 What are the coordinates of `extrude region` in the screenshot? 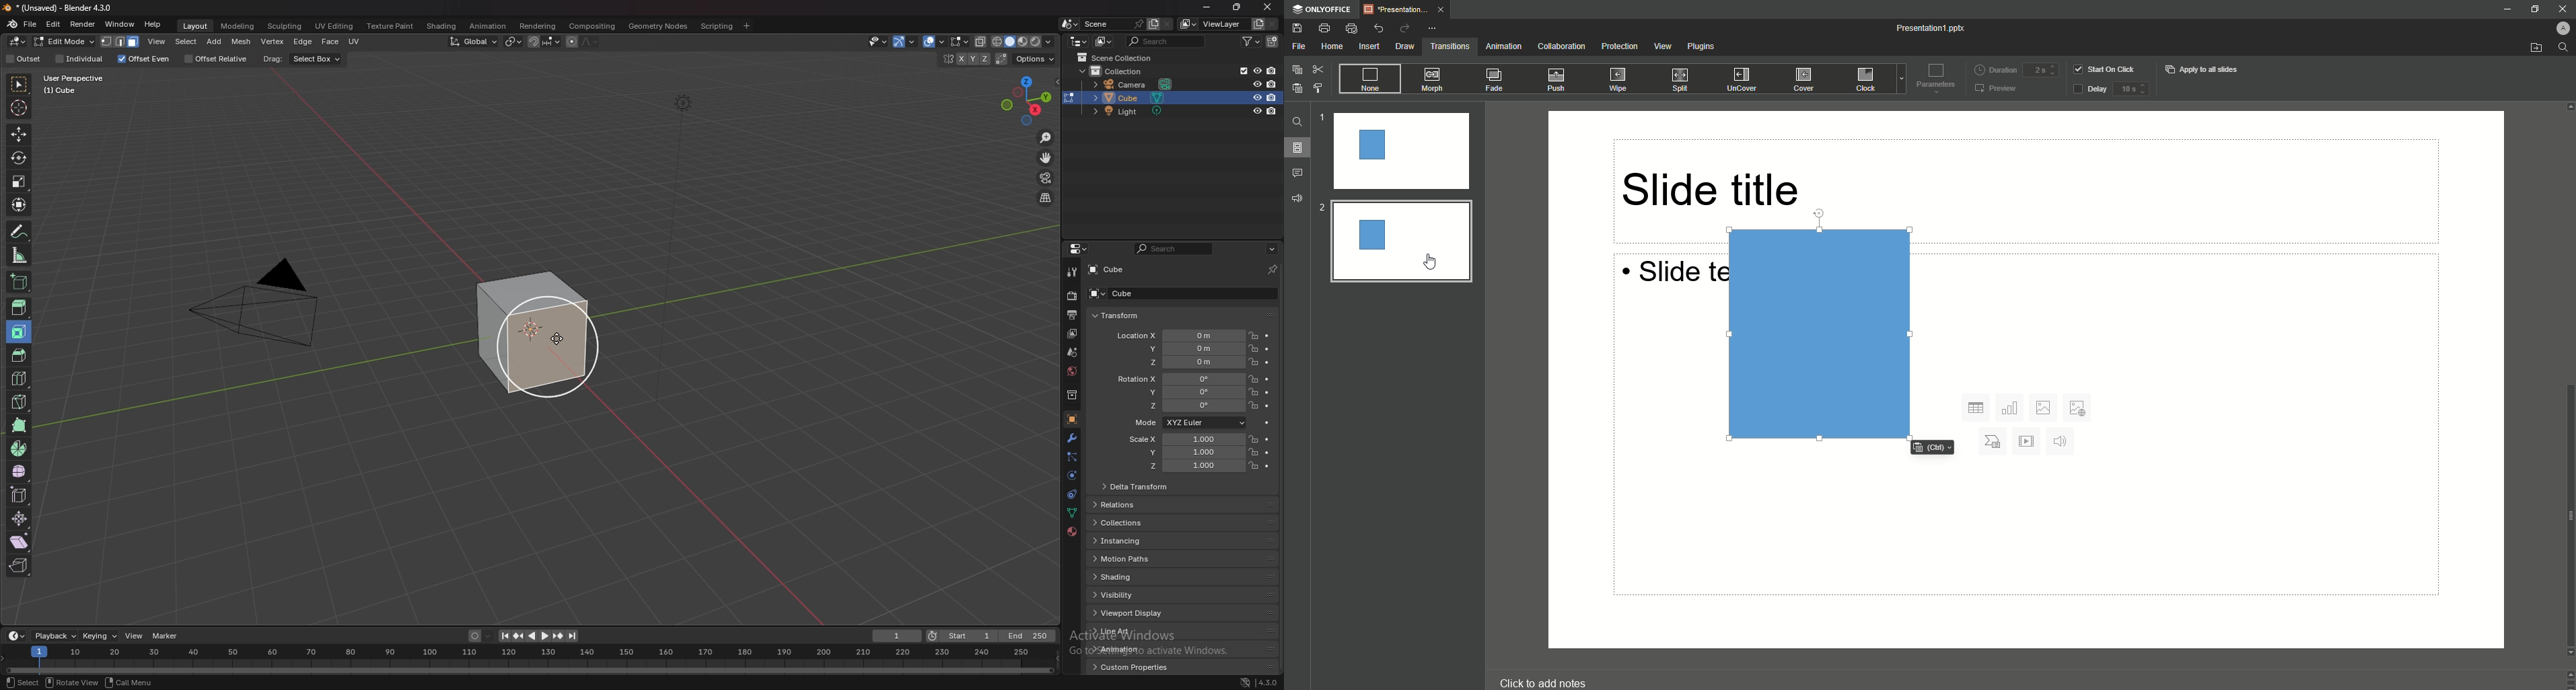 It's located at (19, 308).